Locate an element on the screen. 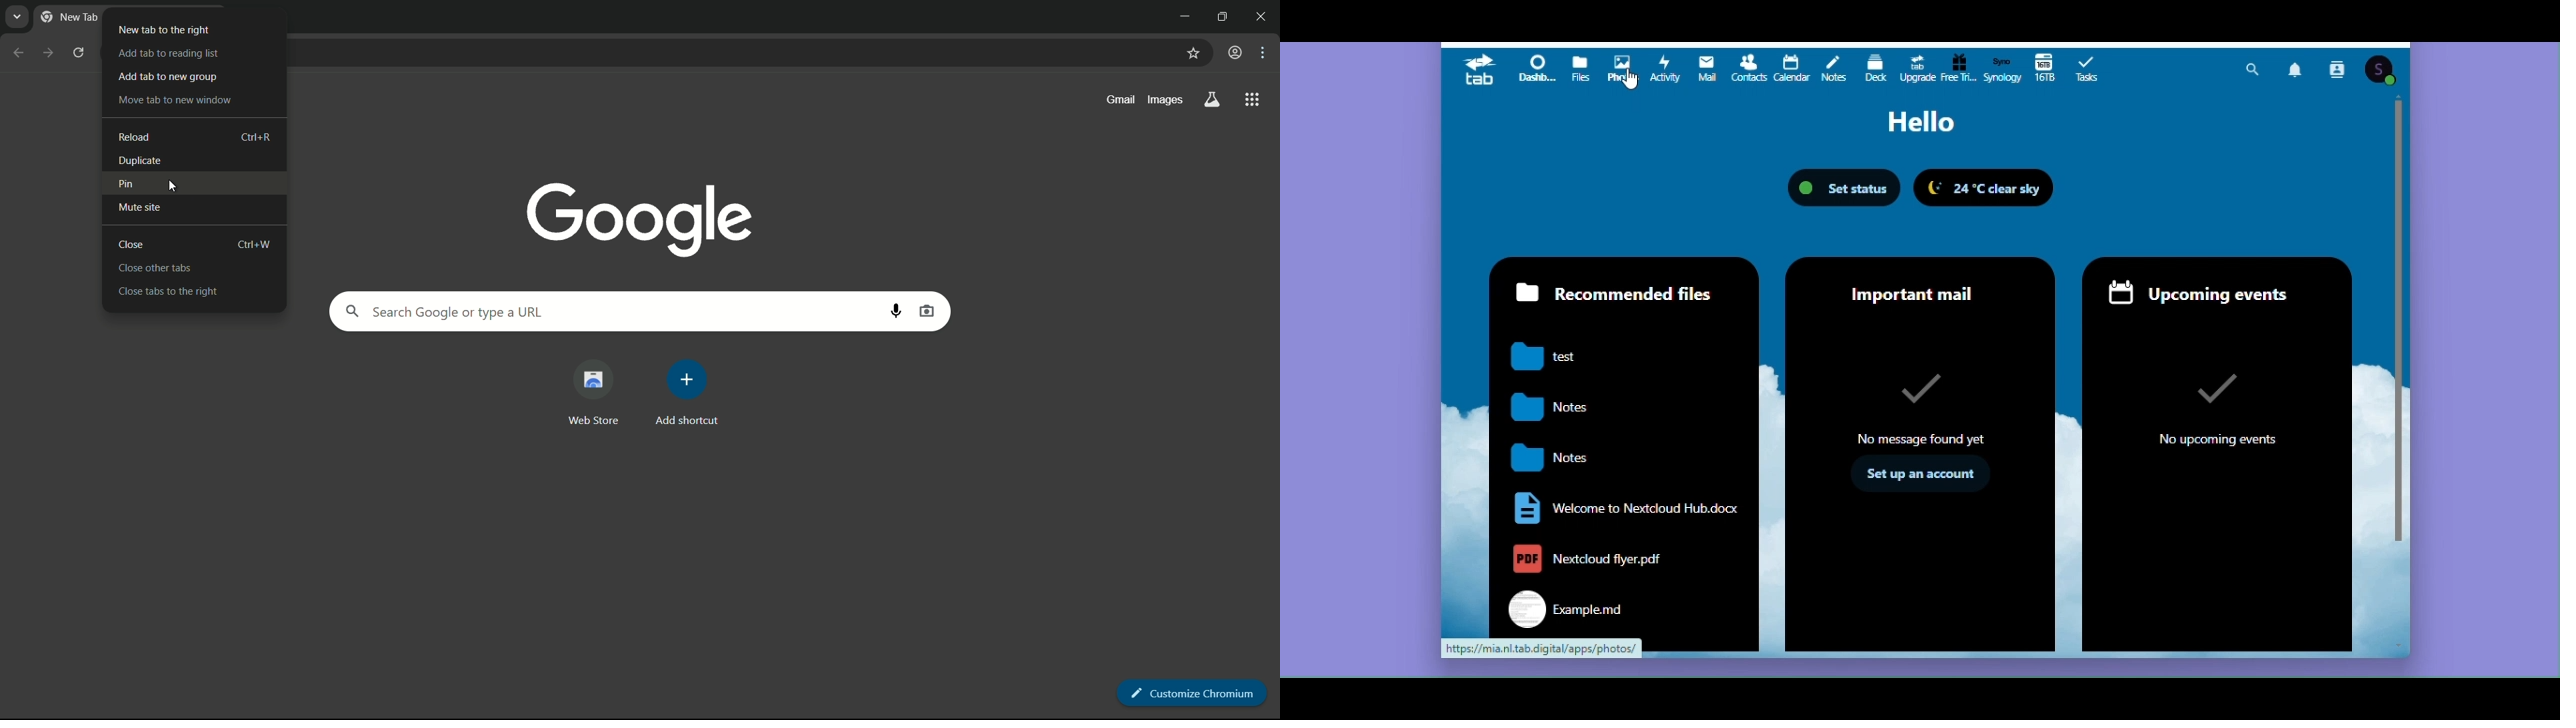 This screenshot has width=2576, height=728. close other tabs is located at coordinates (155, 269).